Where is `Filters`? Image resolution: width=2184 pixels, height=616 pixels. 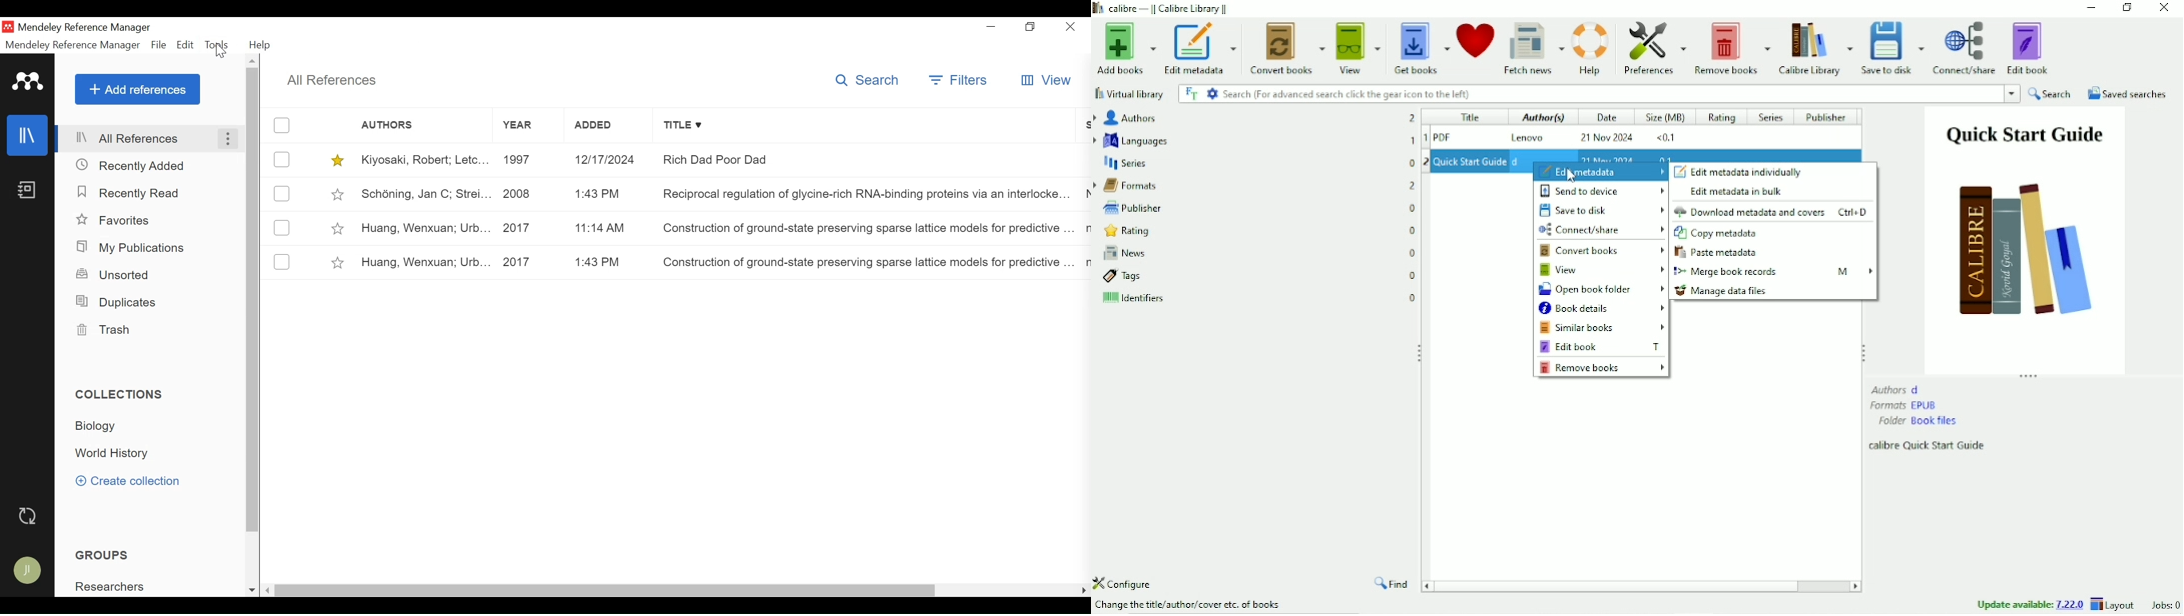 Filters is located at coordinates (961, 81).